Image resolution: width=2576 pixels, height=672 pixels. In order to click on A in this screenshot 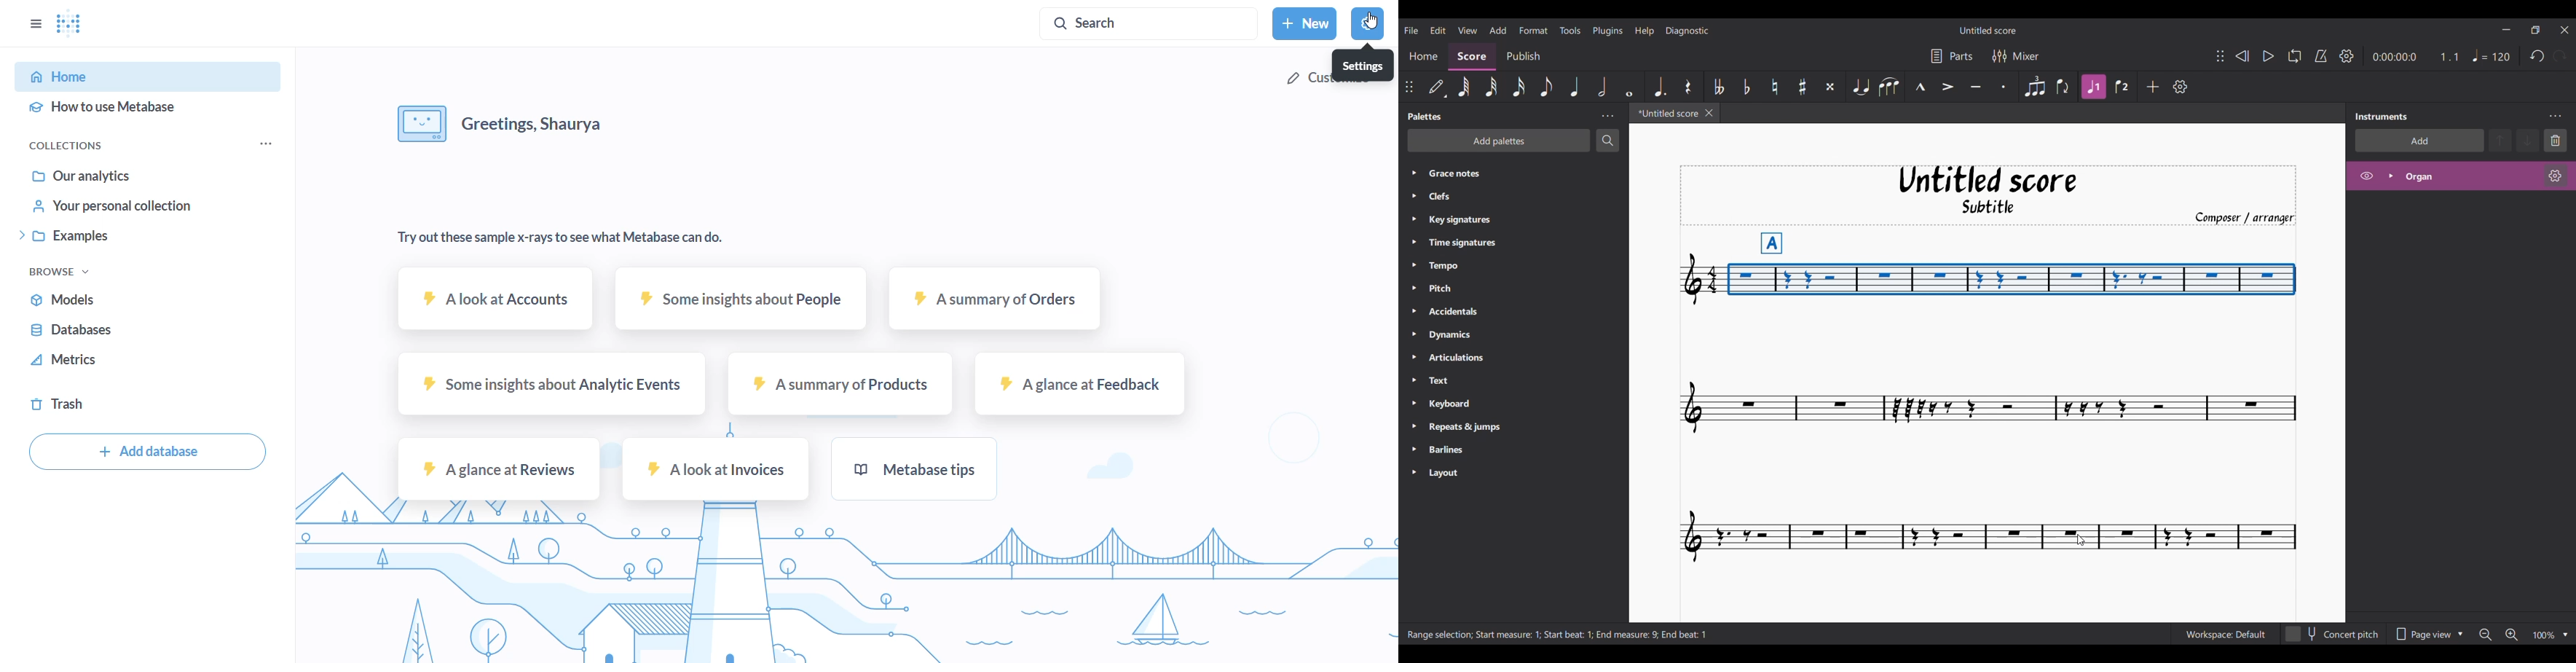, I will do `click(1773, 239)`.